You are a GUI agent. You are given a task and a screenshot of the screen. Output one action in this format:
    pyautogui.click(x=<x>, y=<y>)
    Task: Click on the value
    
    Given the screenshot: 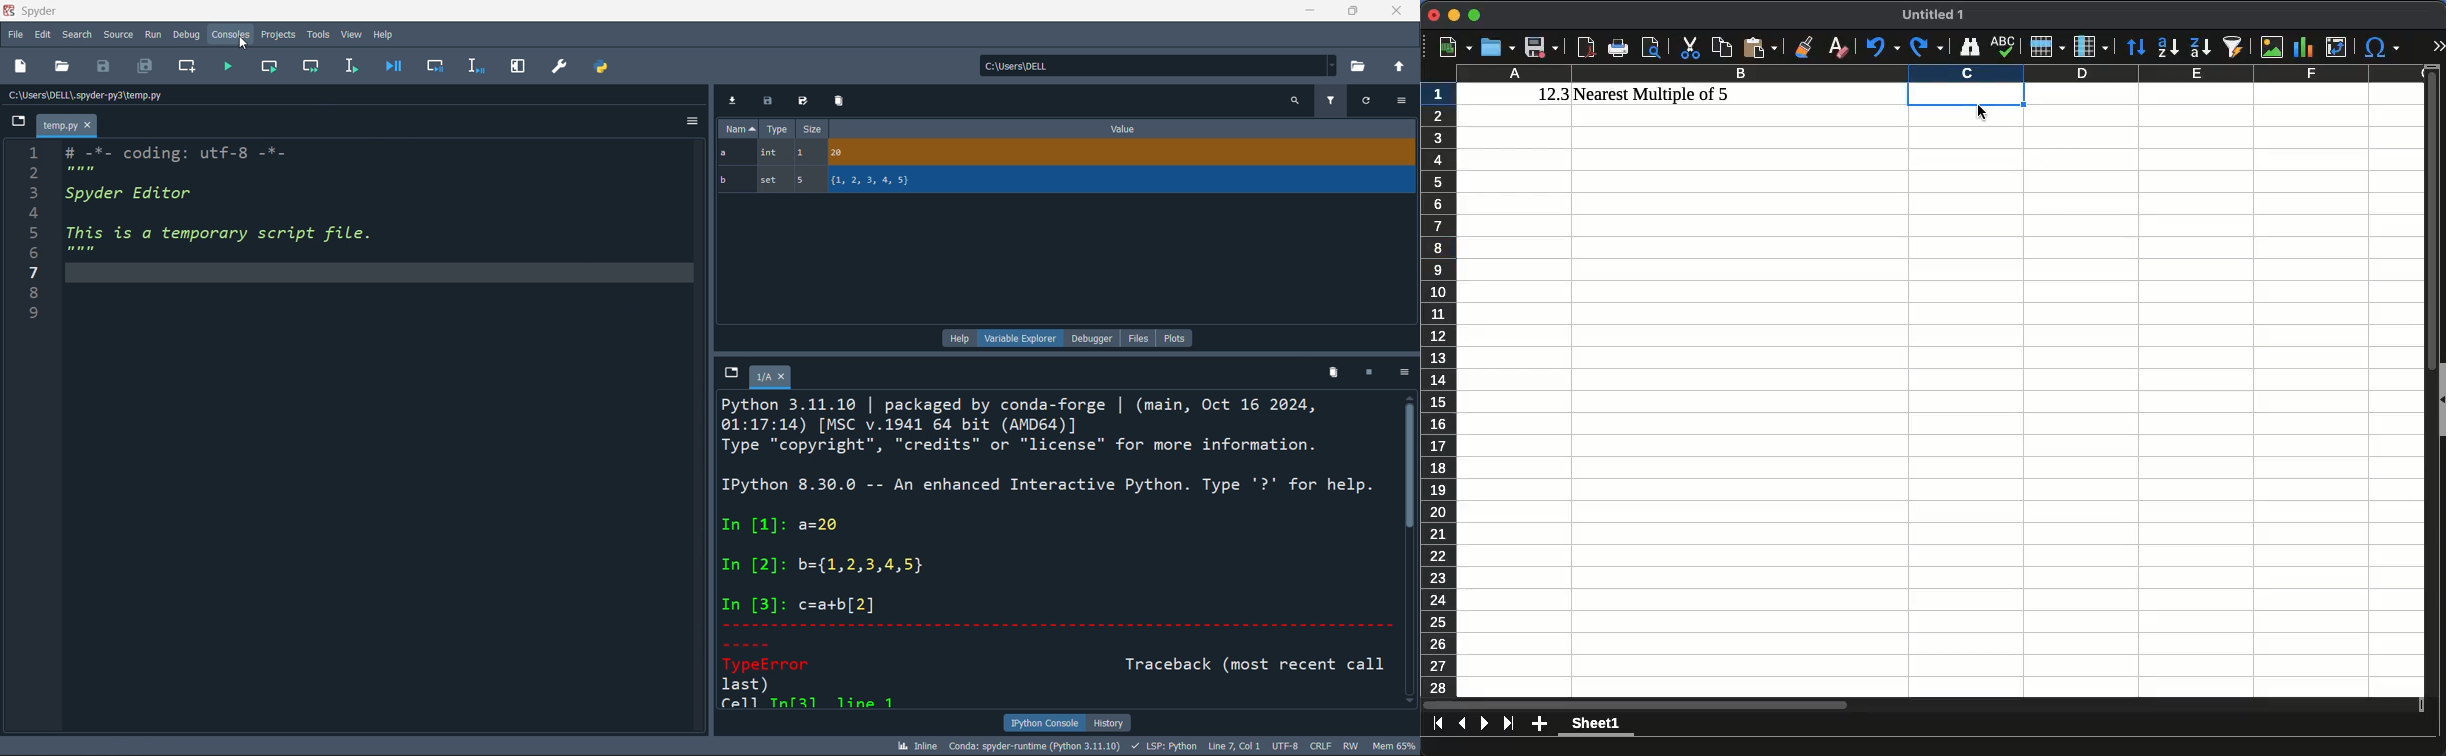 What is the action you would take?
    pyautogui.click(x=1130, y=128)
    